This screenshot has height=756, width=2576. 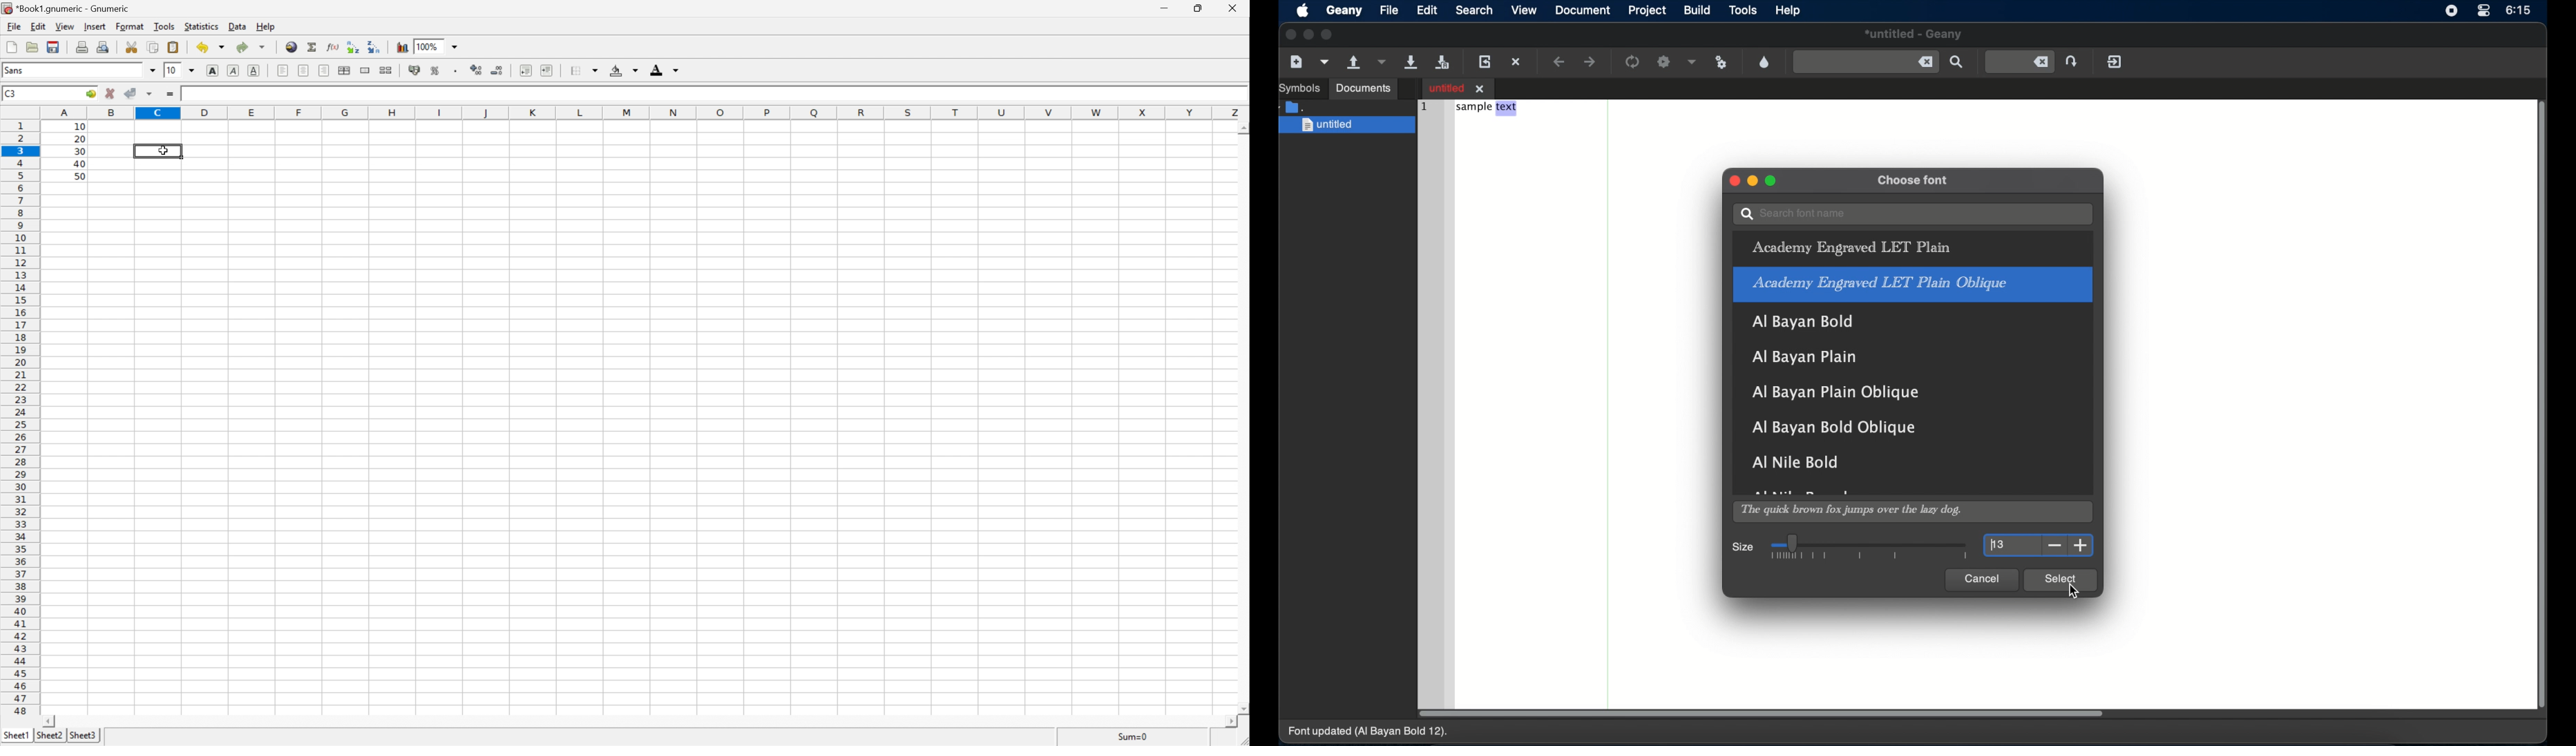 What do you see at coordinates (95, 26) in the screenshot?
I see `Insert` at bounding box center [95, 26].